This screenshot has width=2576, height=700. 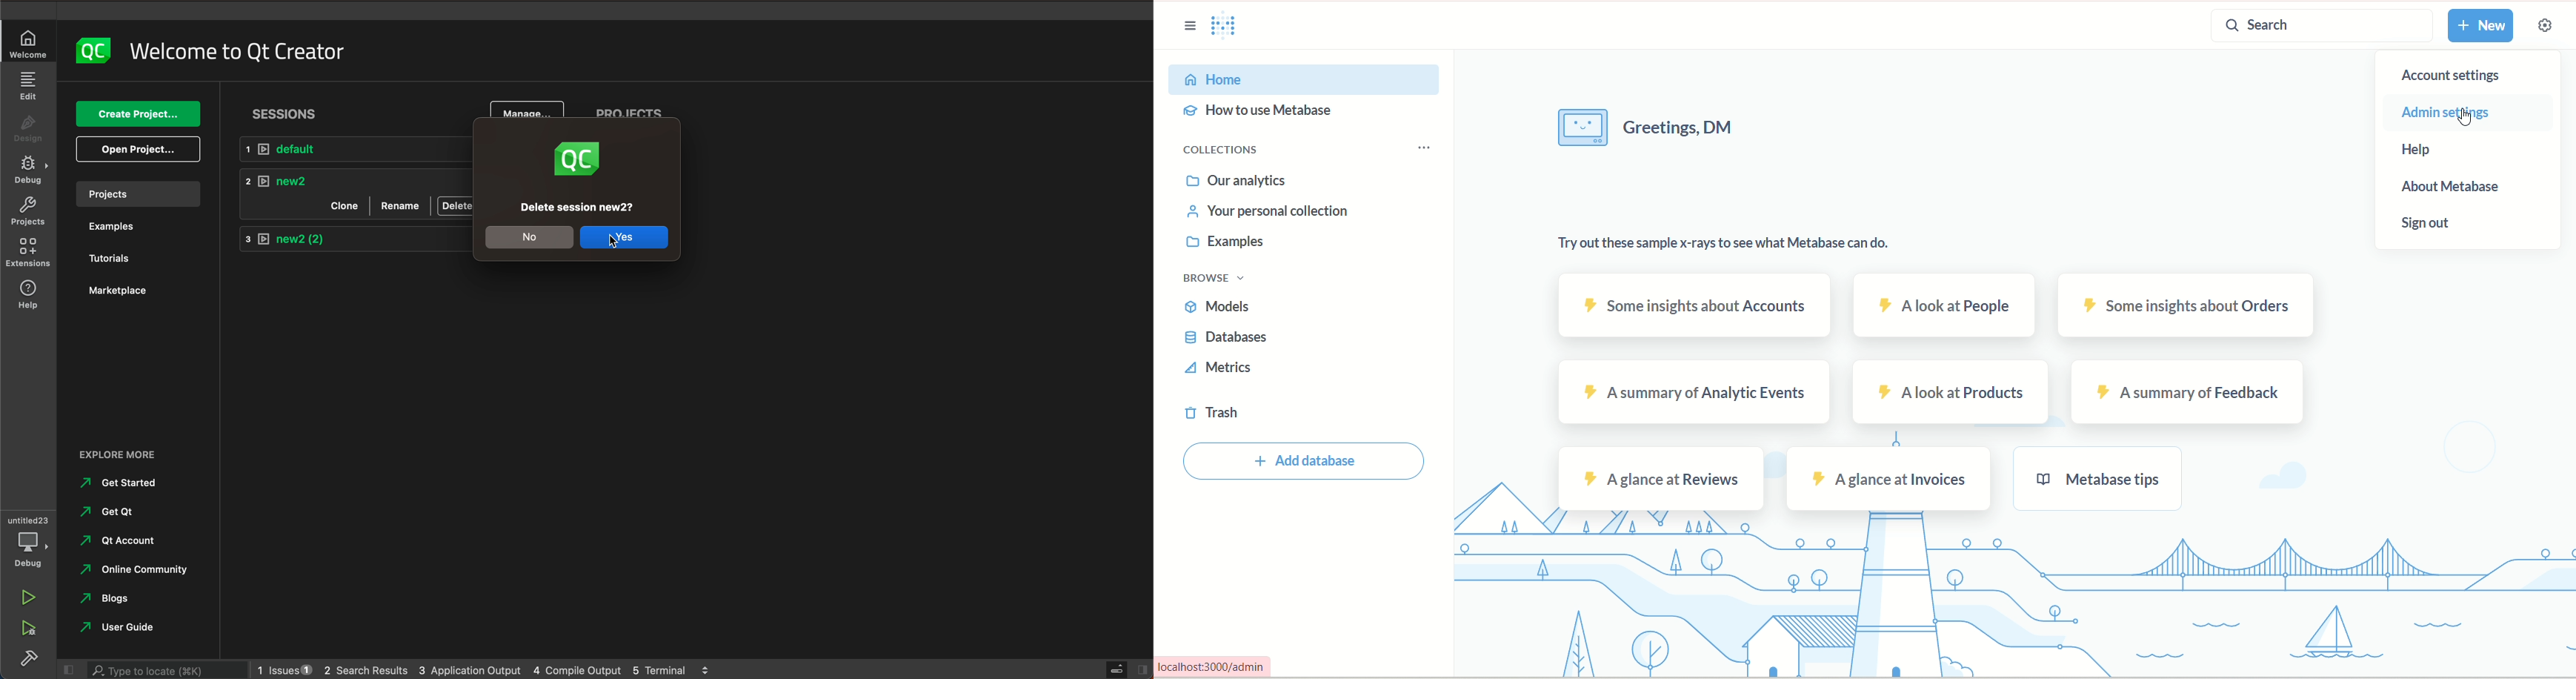 I want to click on clone, so click(x=347, y=203).